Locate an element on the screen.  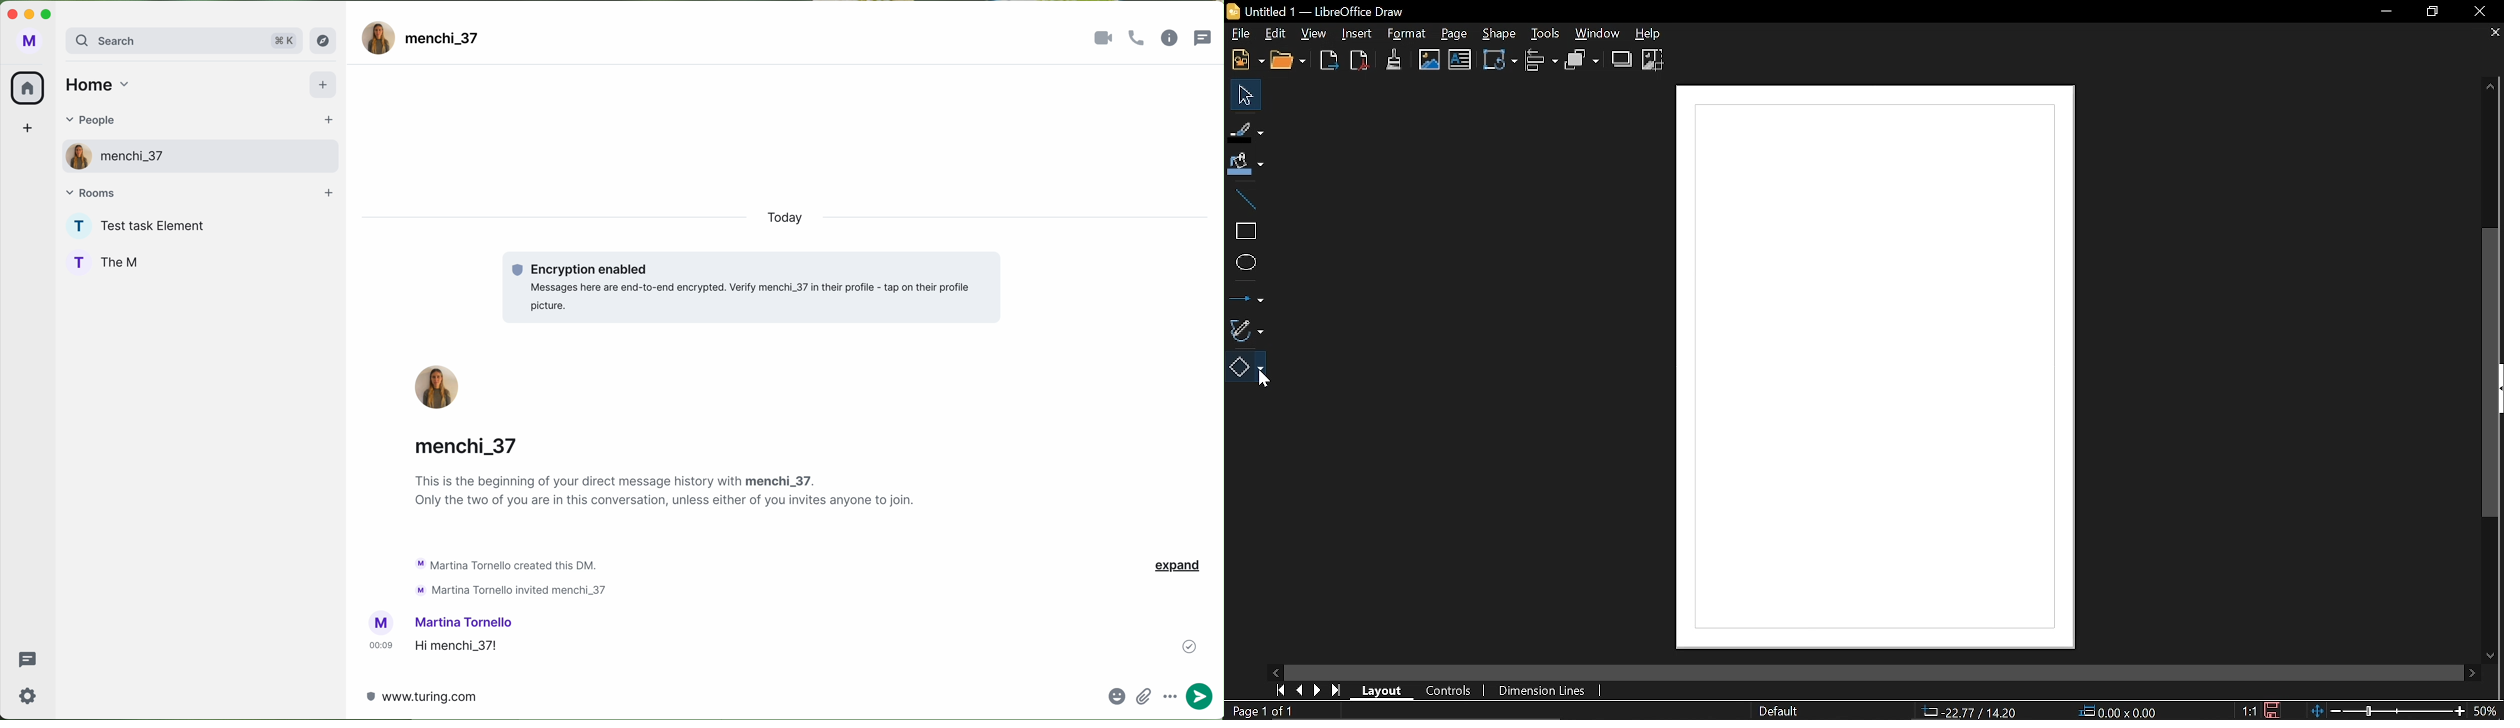
sent is located at coordinates (1191, 647).